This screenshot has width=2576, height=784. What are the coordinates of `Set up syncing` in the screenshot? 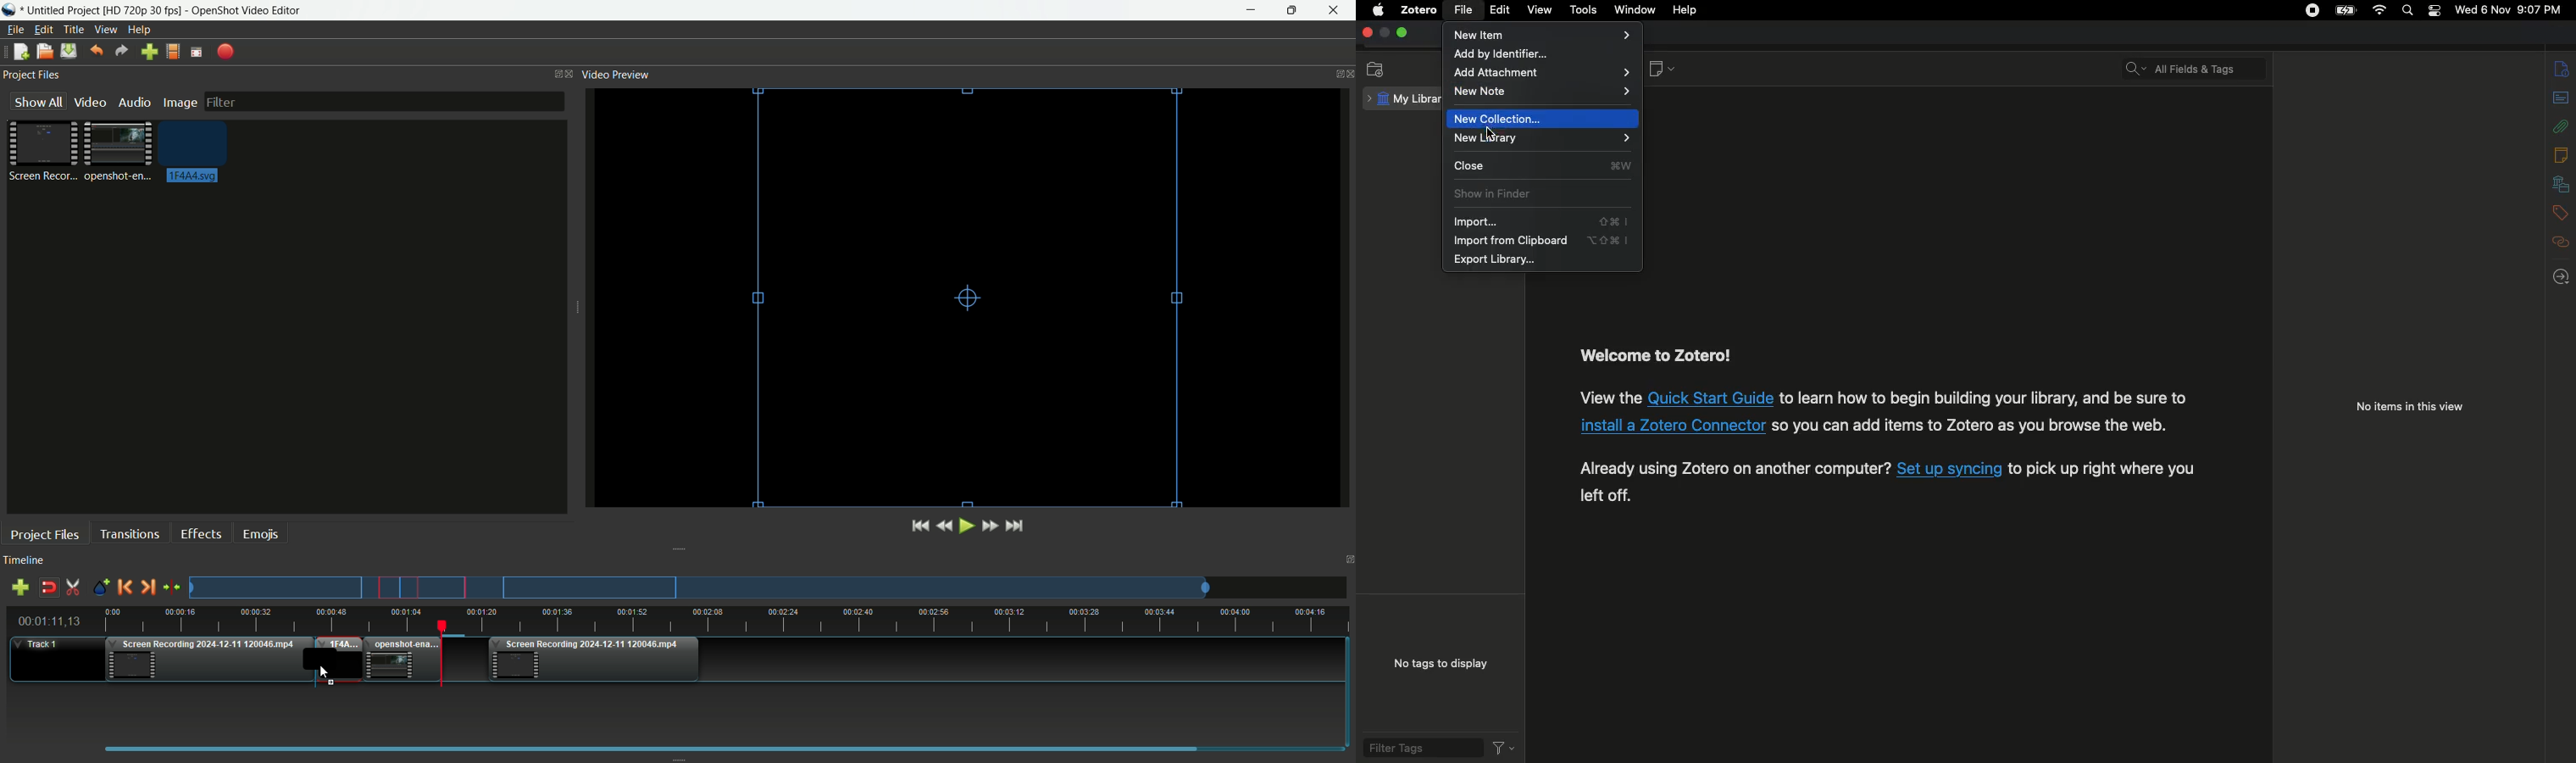 It's located at (1950, 469).